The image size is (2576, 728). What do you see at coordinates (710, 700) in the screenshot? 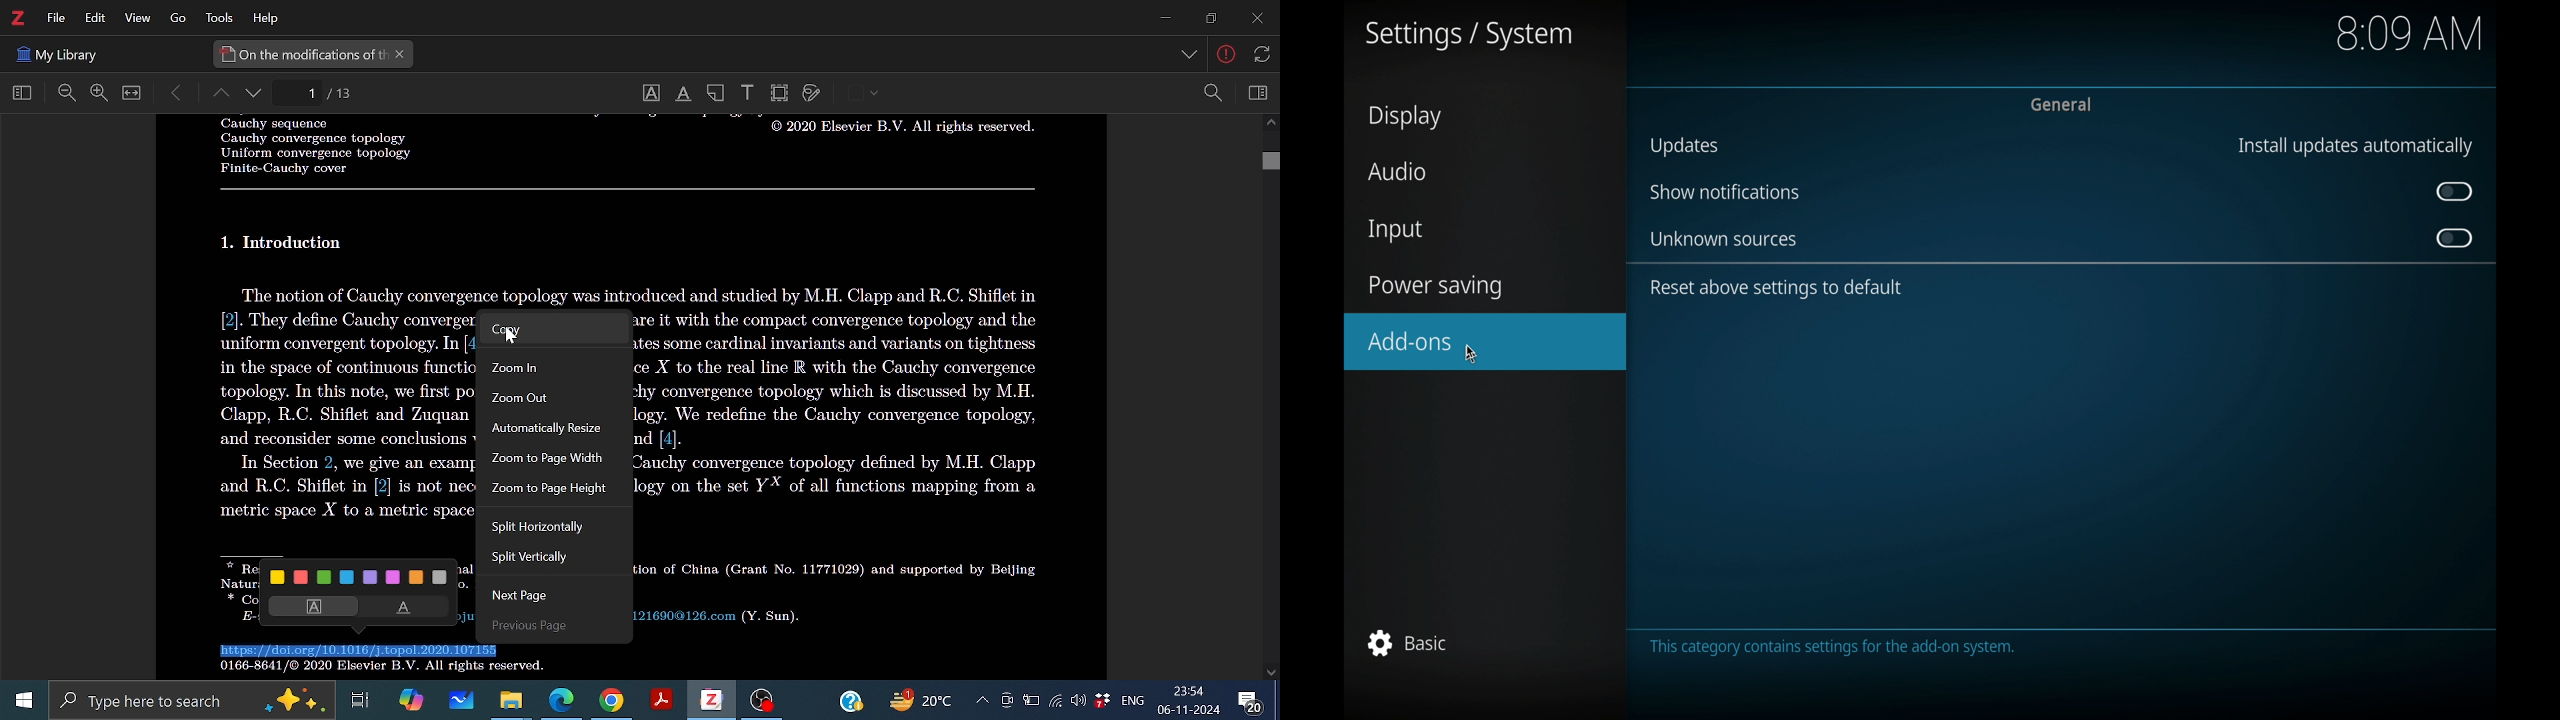
I see `Zotero` at bounding box center [710, 700].